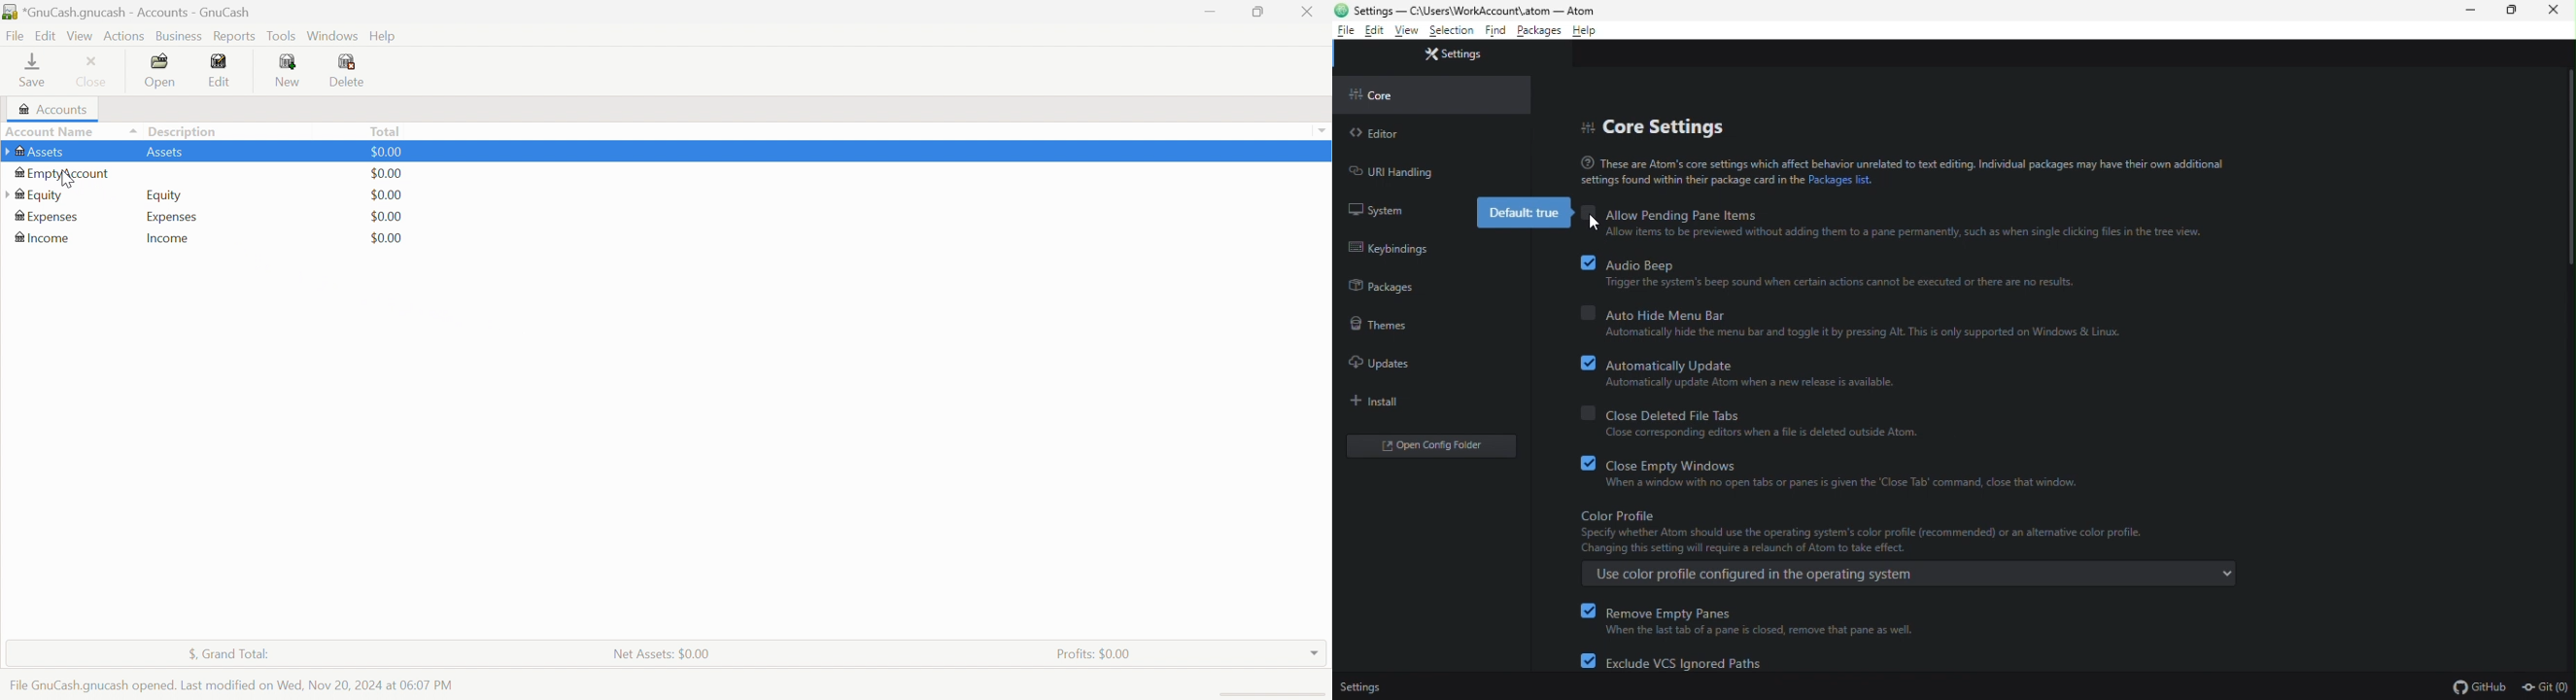 This screenshot has height=700, width=2576. I want to click on find , so click(1496, 33).